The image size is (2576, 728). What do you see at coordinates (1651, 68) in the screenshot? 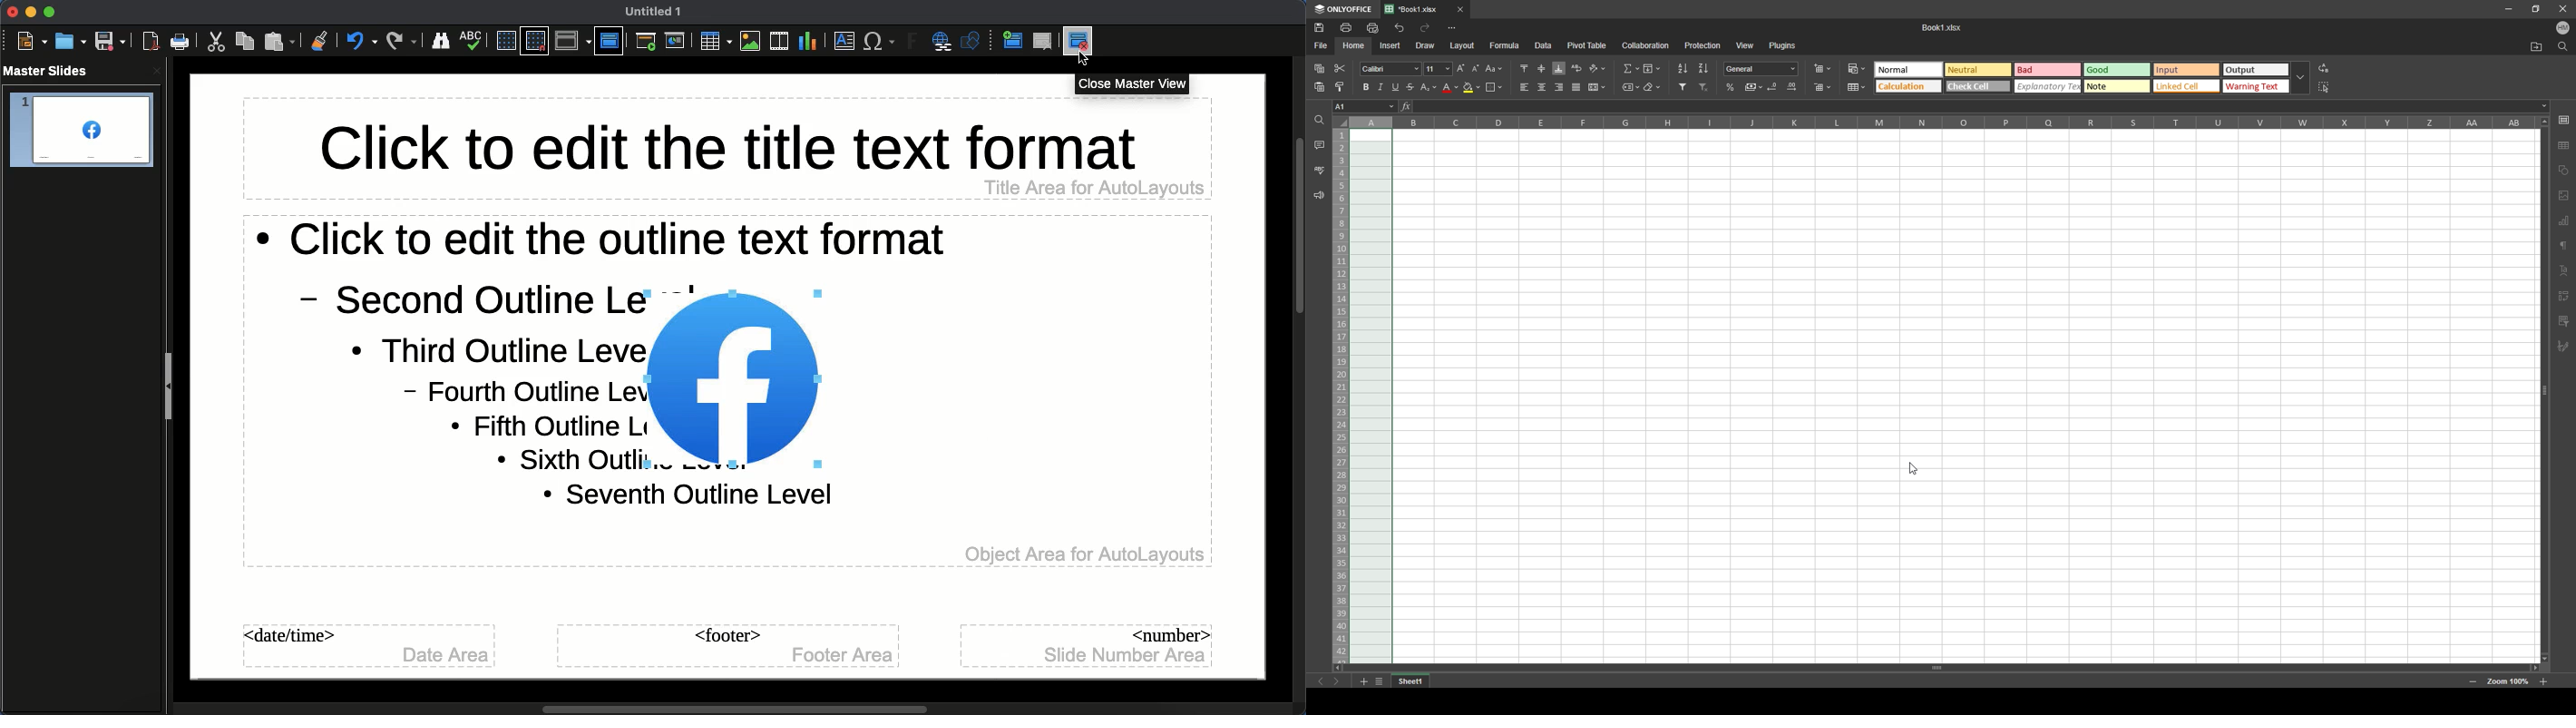
I see `fill` at bounding box center [1651, 68].